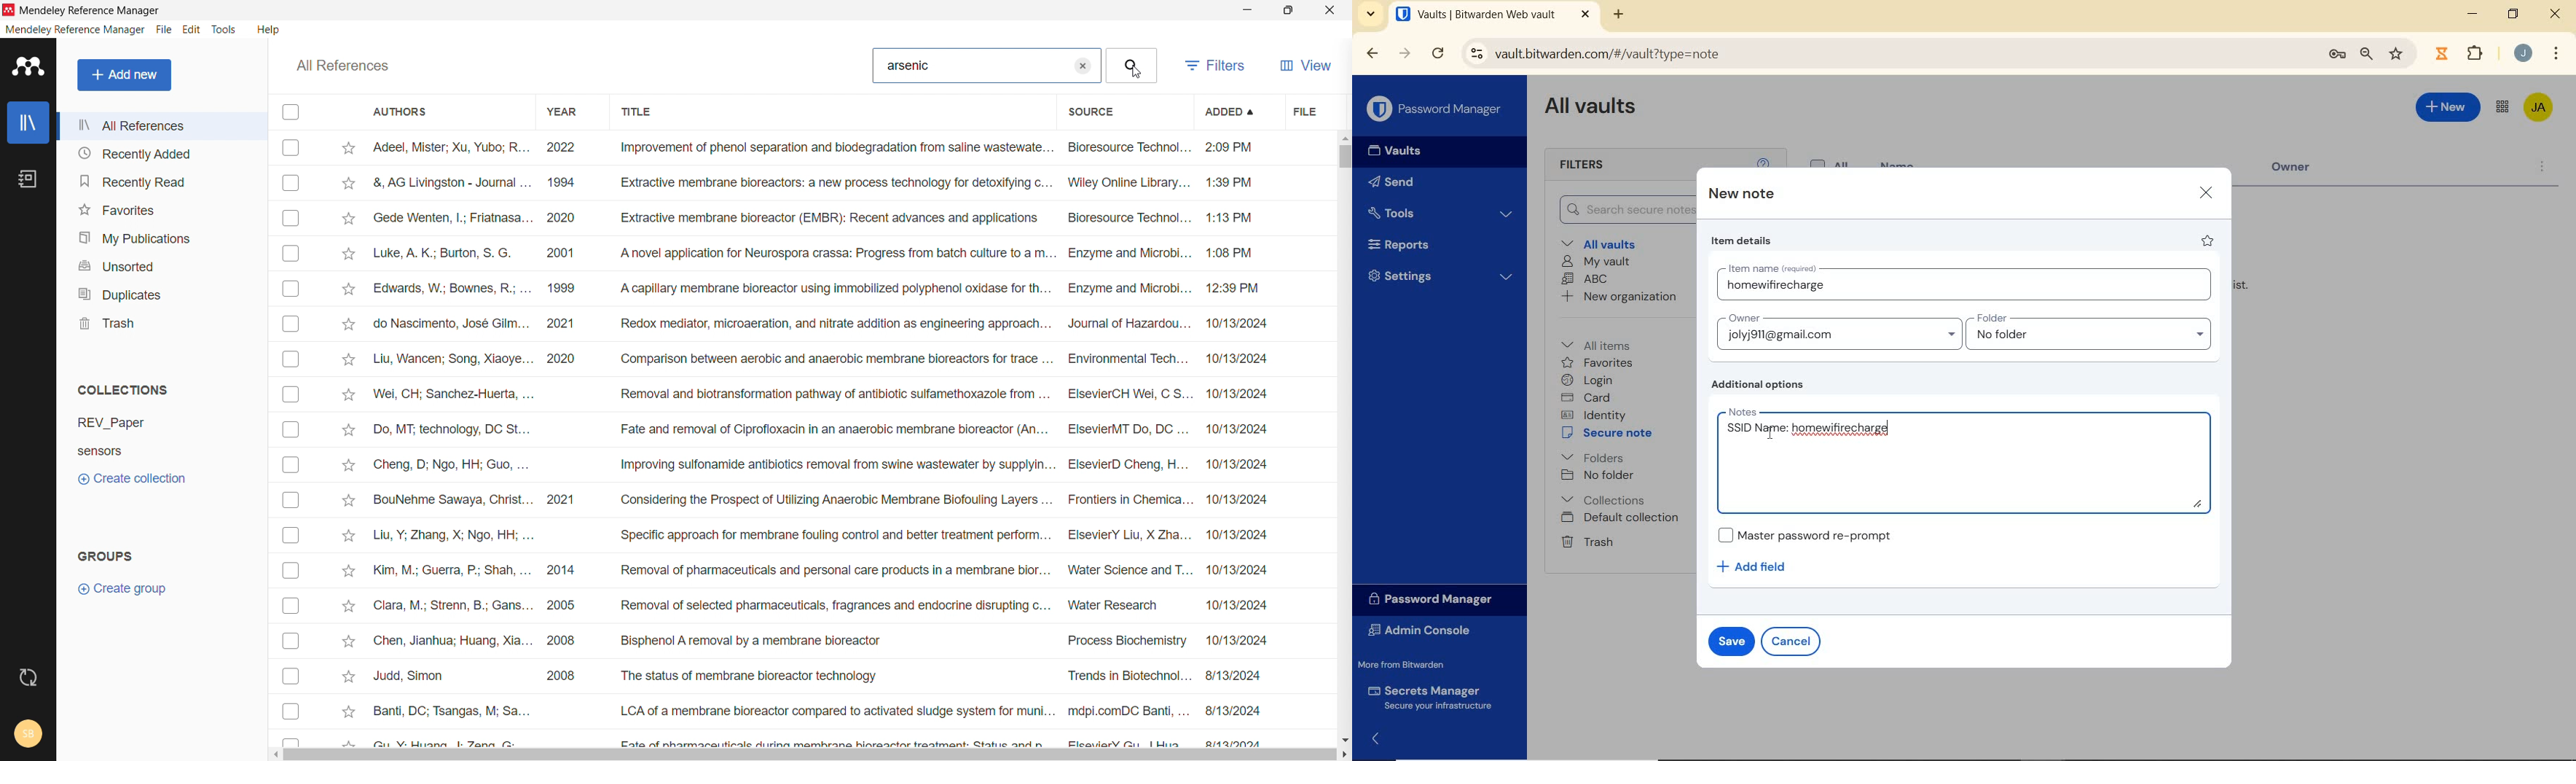  Describe the element at coordinates (1344, 157) in the screenshot. I see `vertical scrollbar` at that location.